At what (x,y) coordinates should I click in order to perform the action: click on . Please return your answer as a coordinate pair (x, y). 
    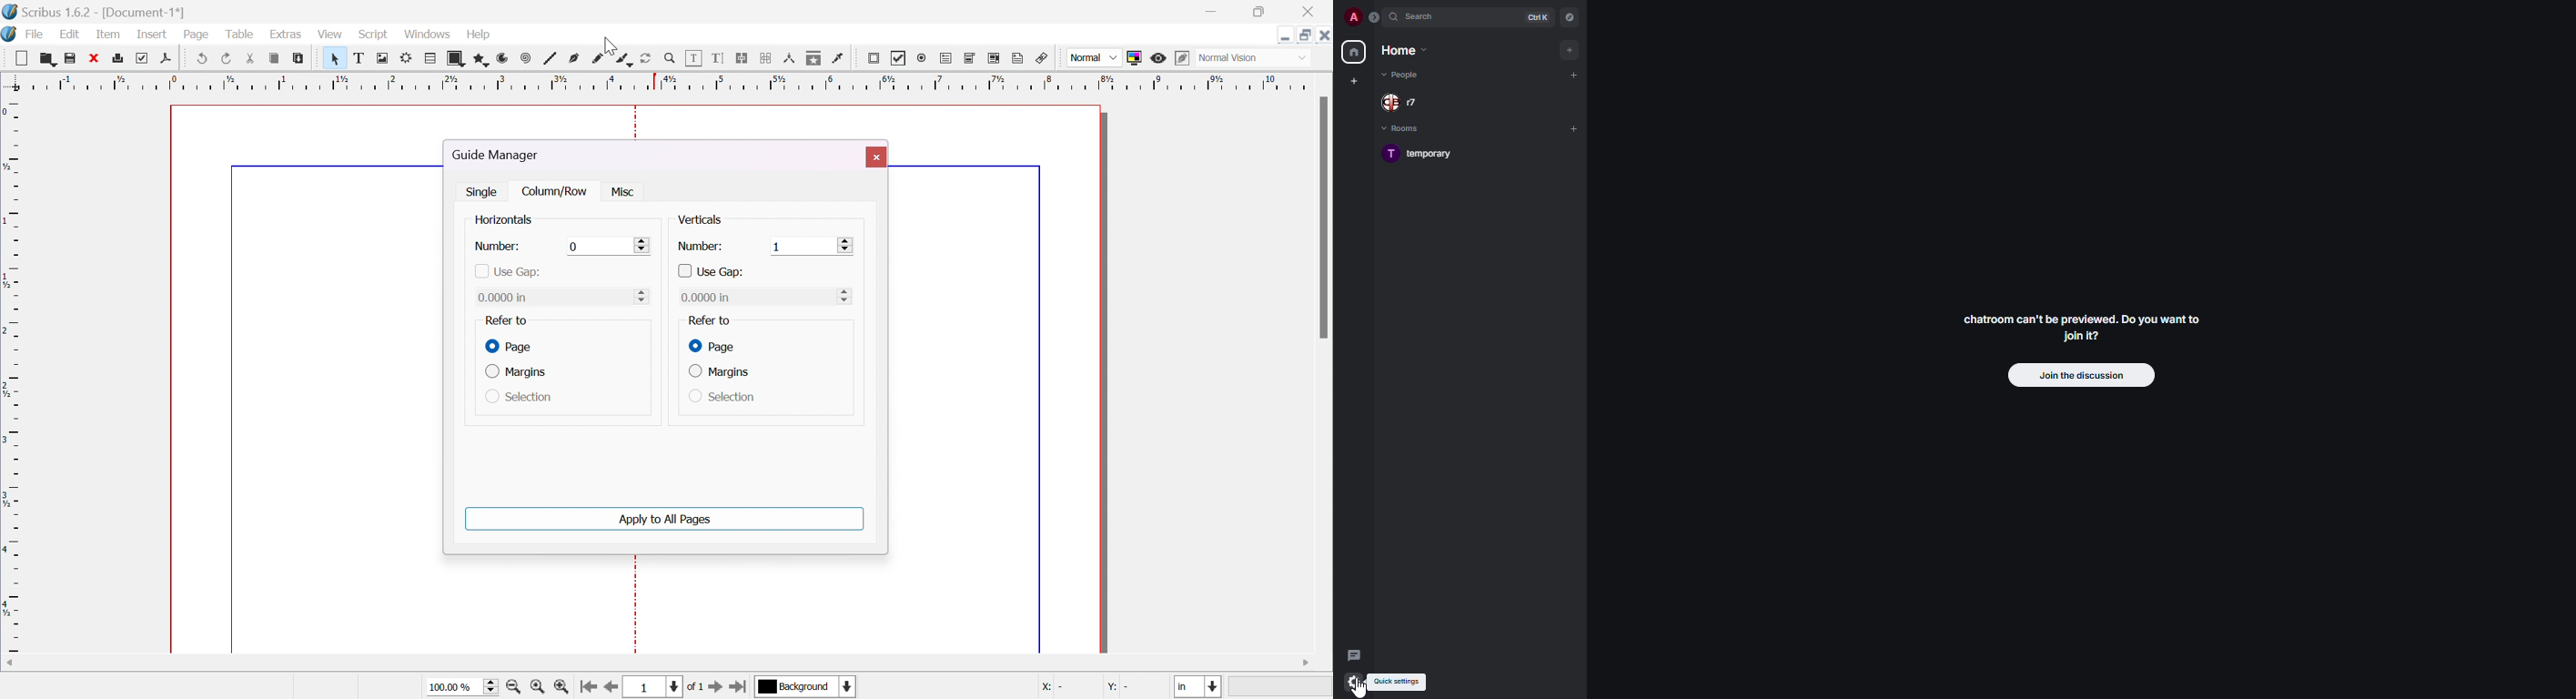
    Looking at the image, I should click on (576, 245).